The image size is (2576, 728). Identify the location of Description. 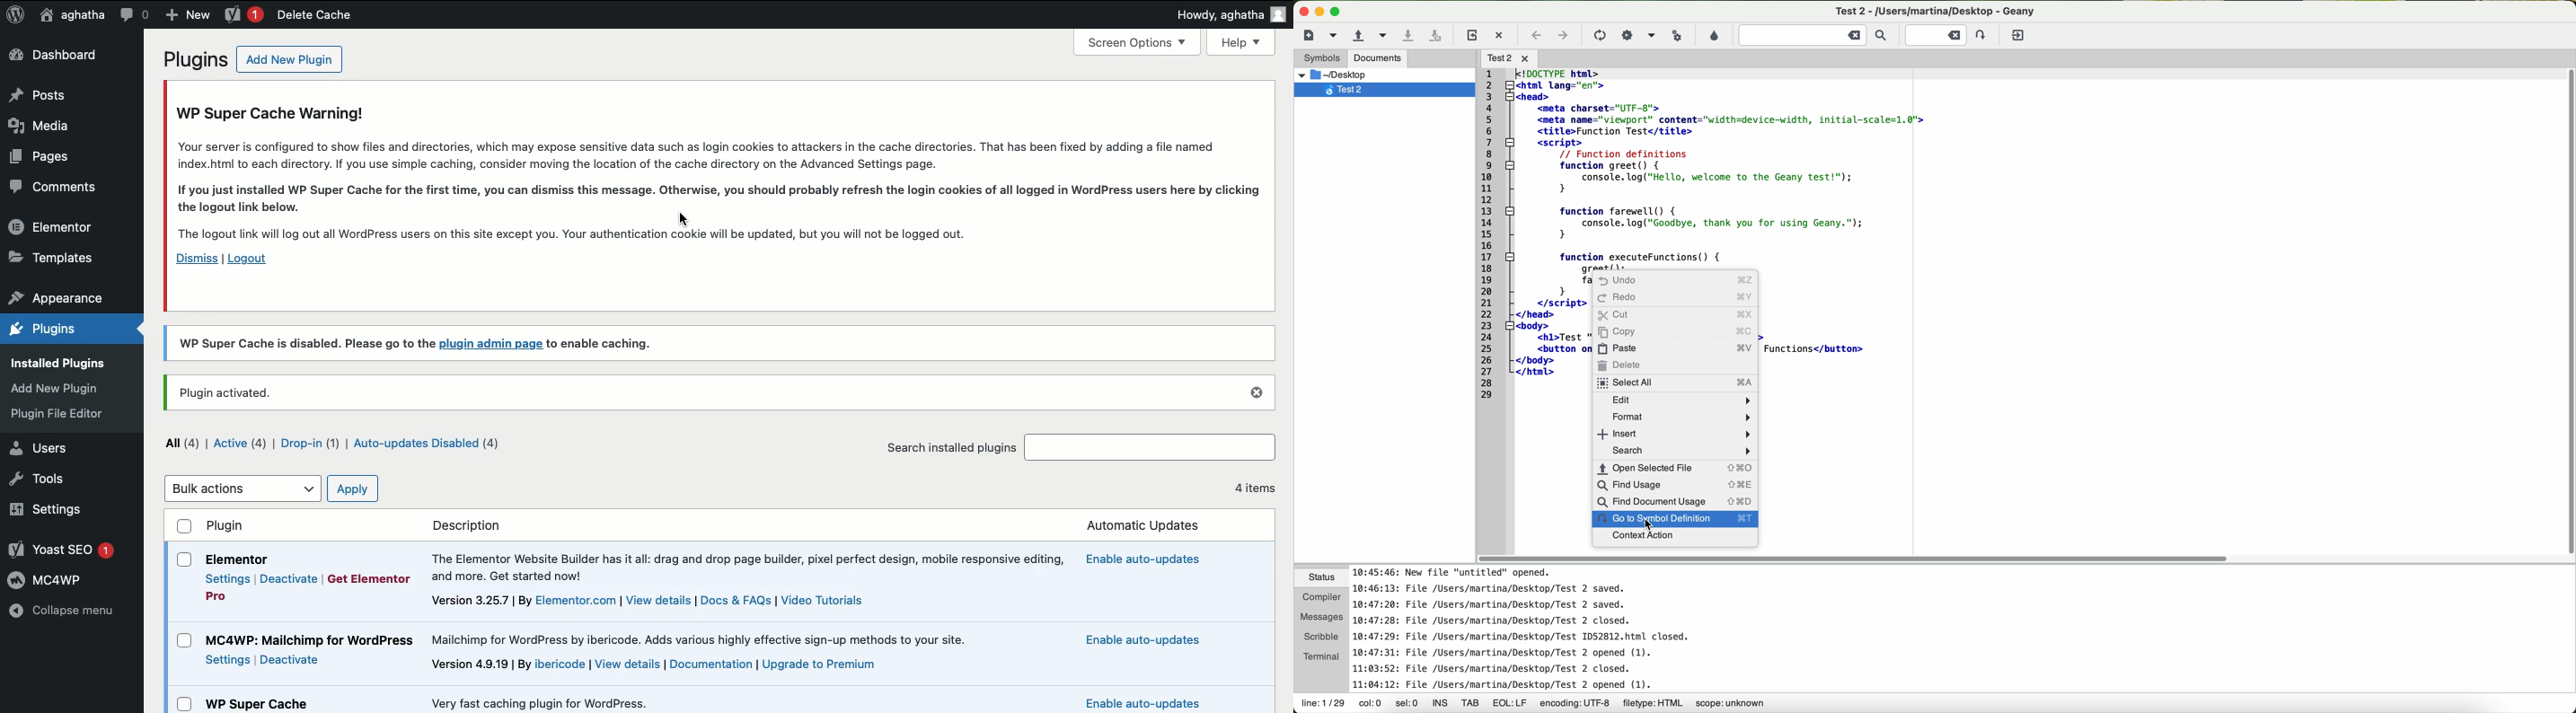
(475, 525).